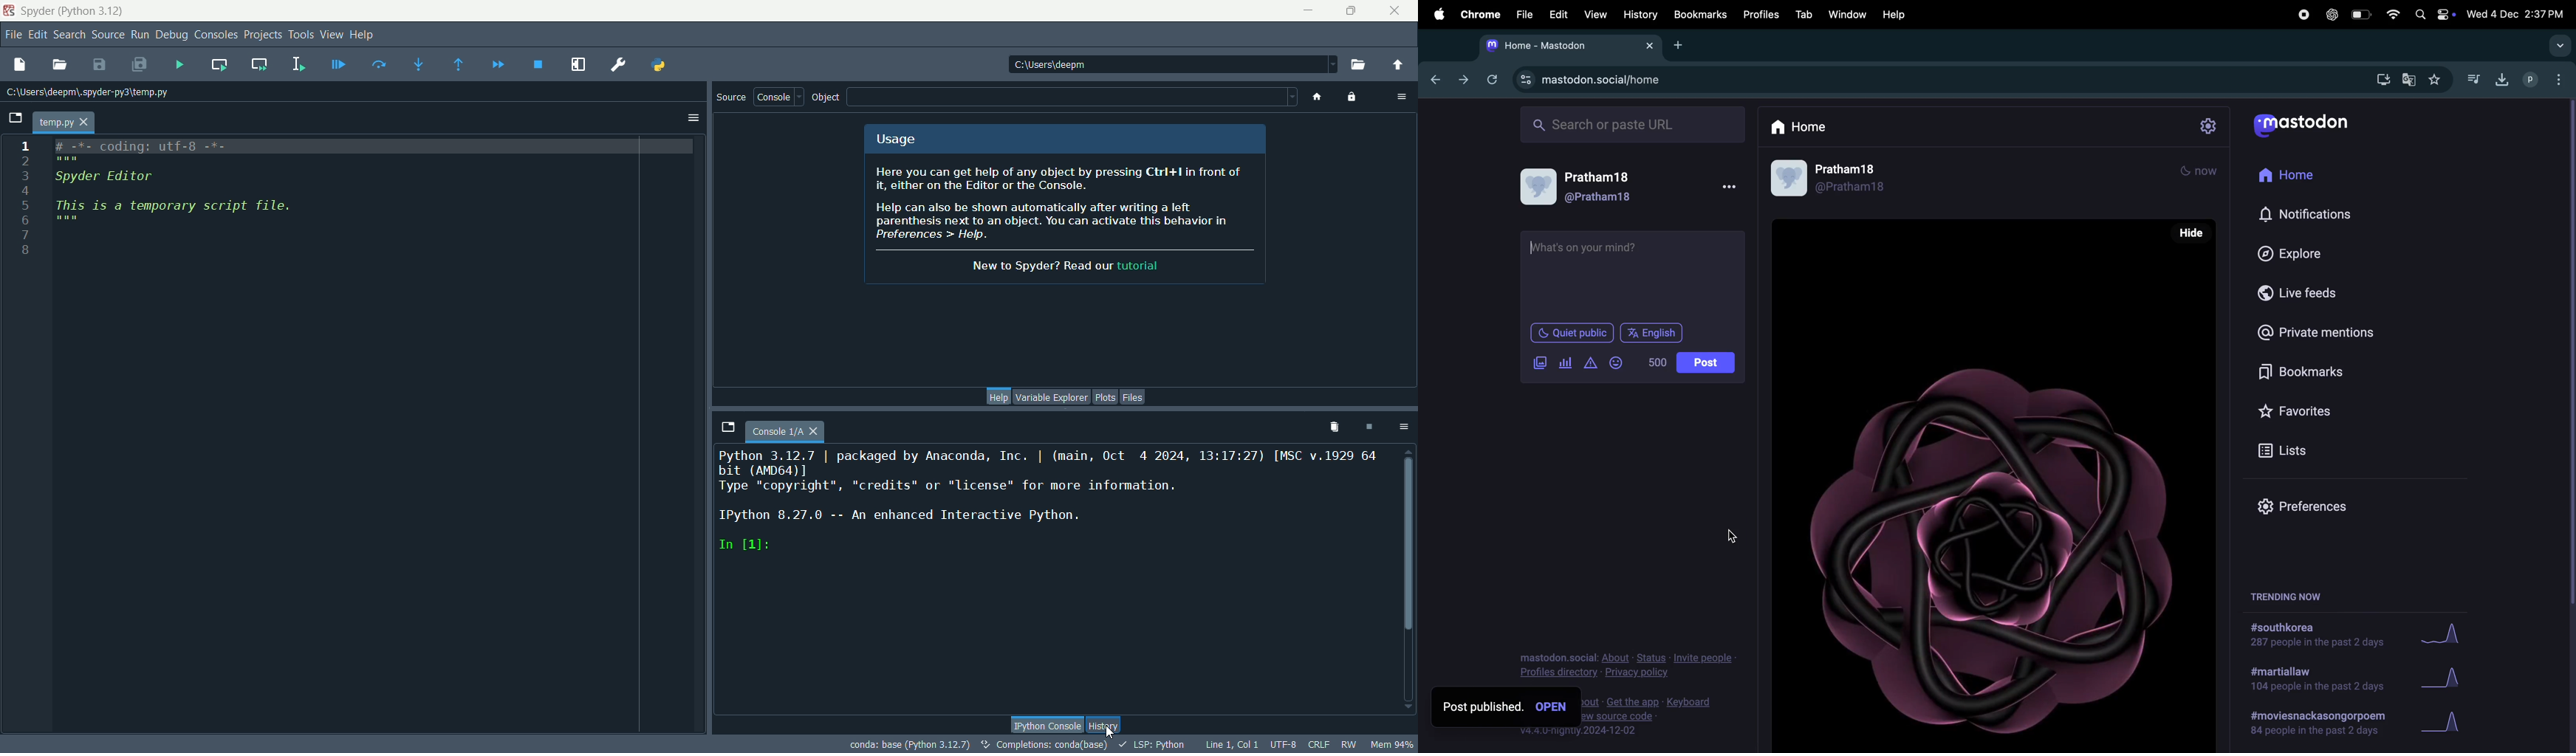 This screenshot has height=756, width=2576. Describe the element at coordinates (1641, 14) in the screenshot. I see `history` at that location.